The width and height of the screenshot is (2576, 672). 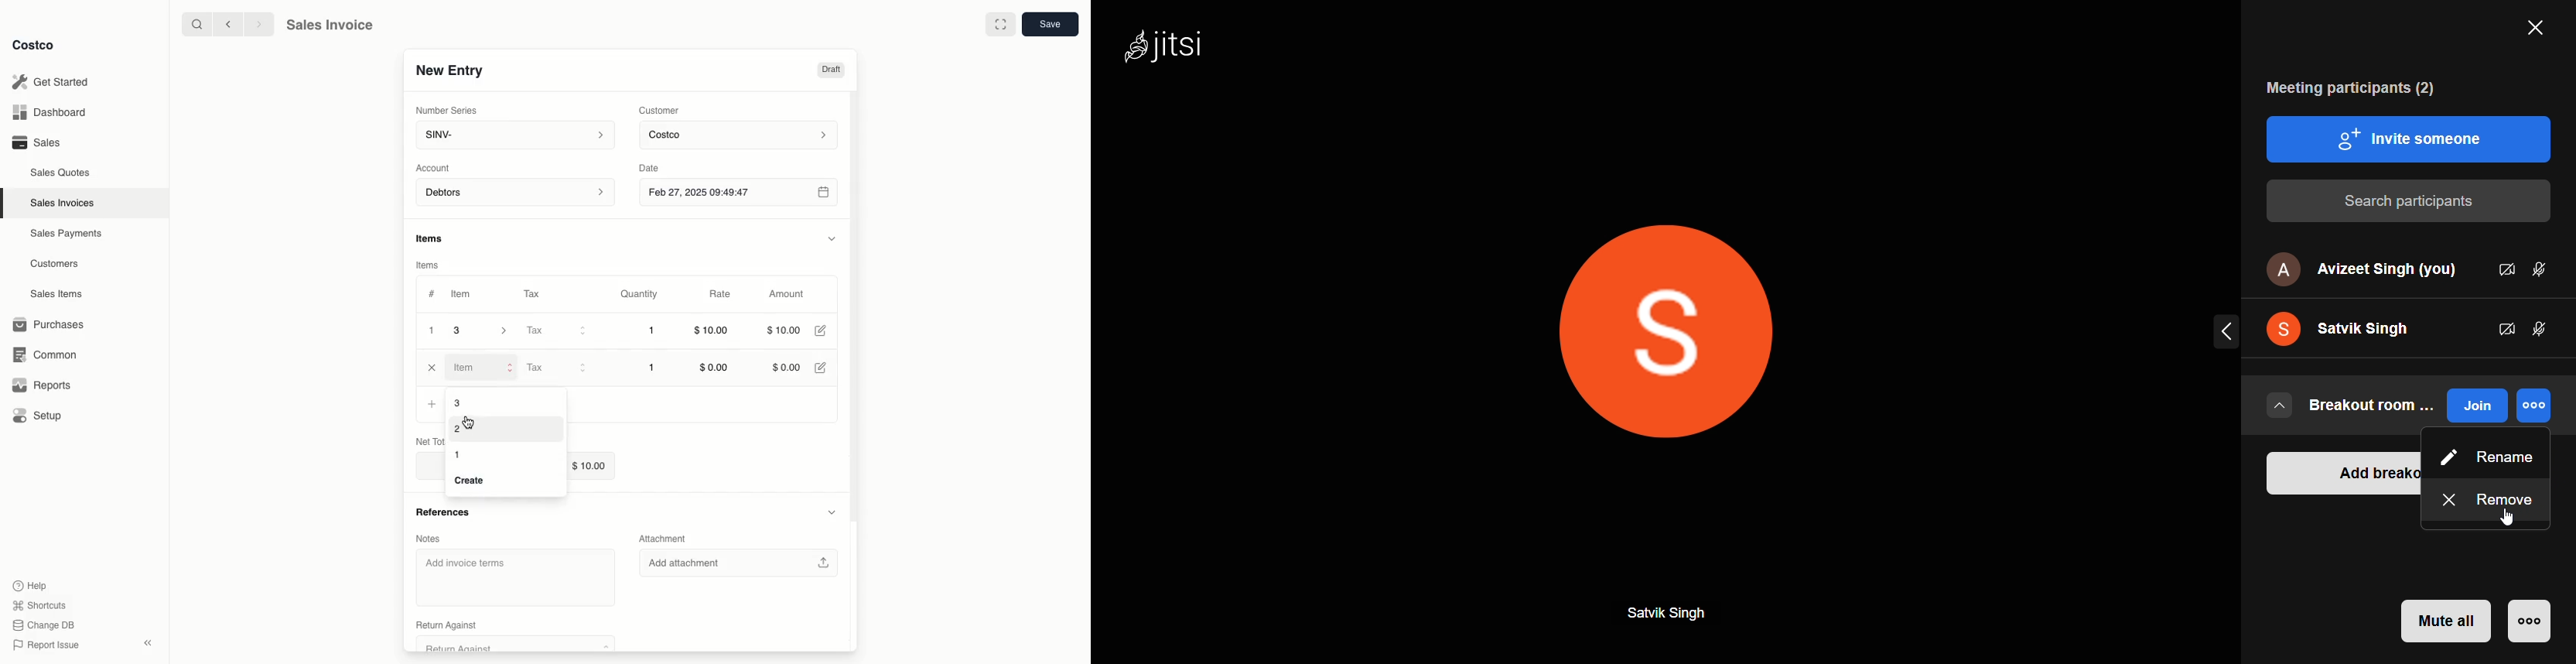 I want to click on Sales Quotes, so click(x=61, y=172).